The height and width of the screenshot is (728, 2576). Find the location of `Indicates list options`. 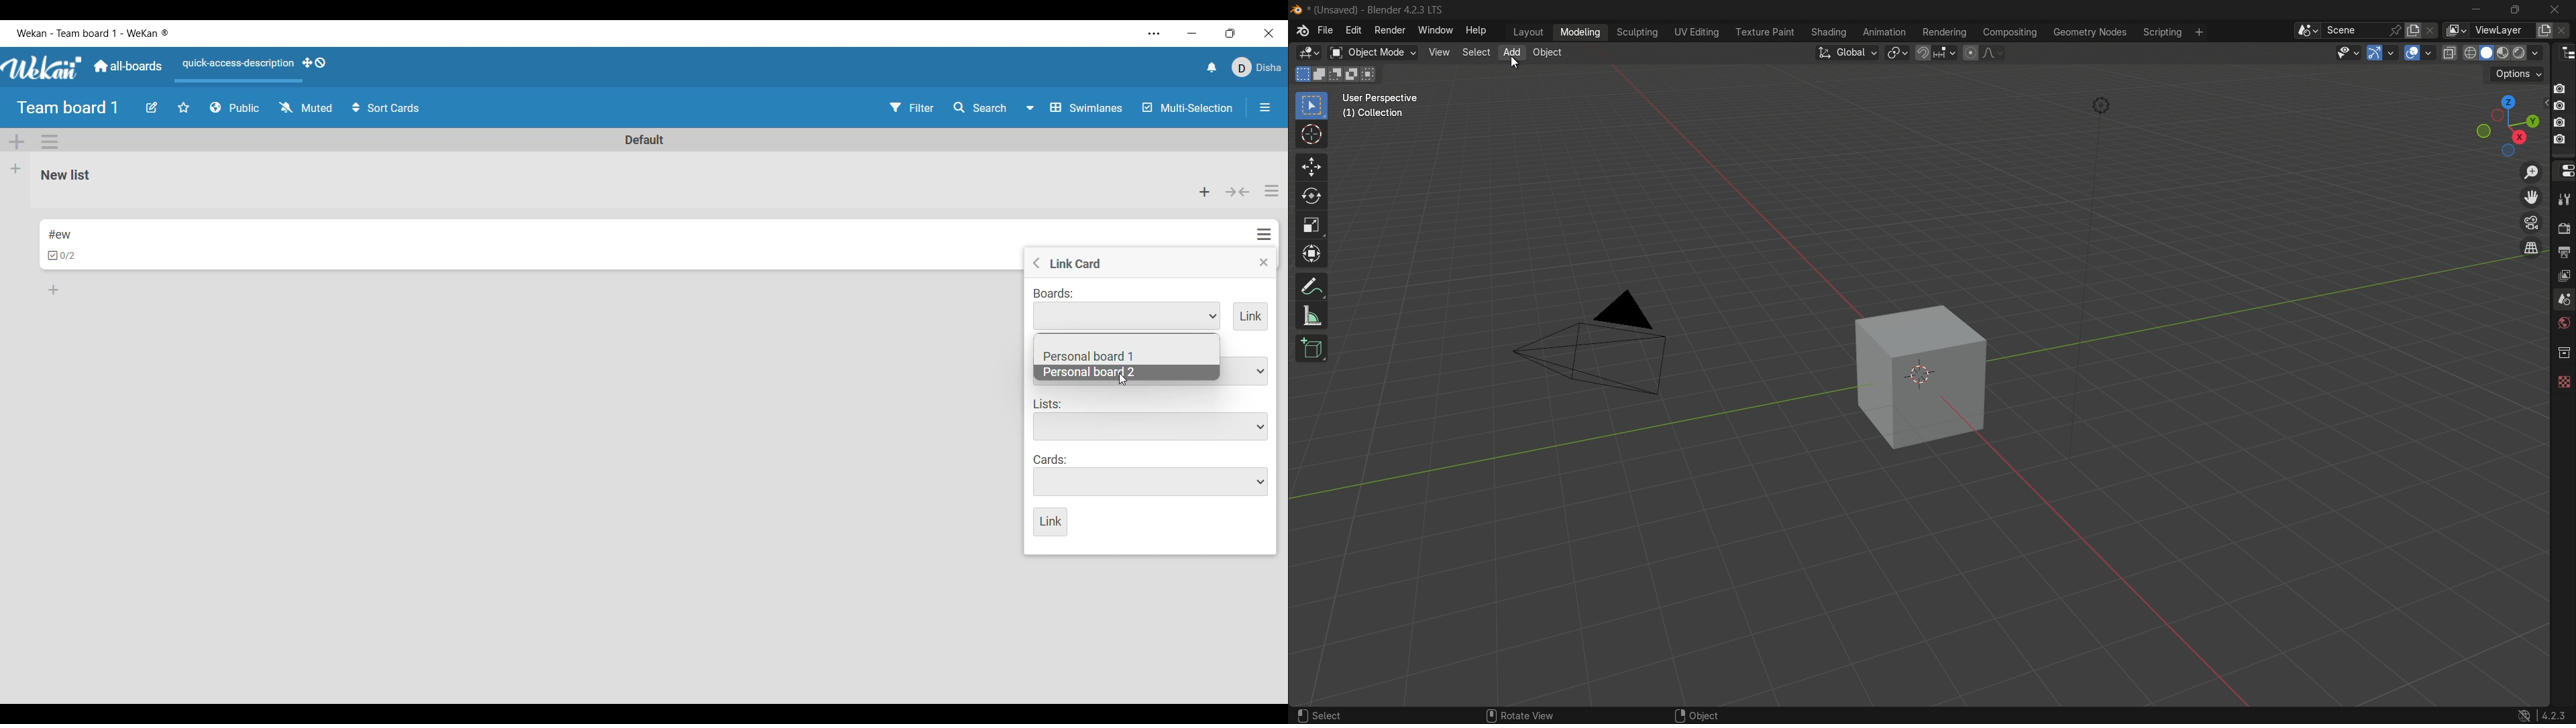

Indicates list options is located at coordinates (1048, 404).